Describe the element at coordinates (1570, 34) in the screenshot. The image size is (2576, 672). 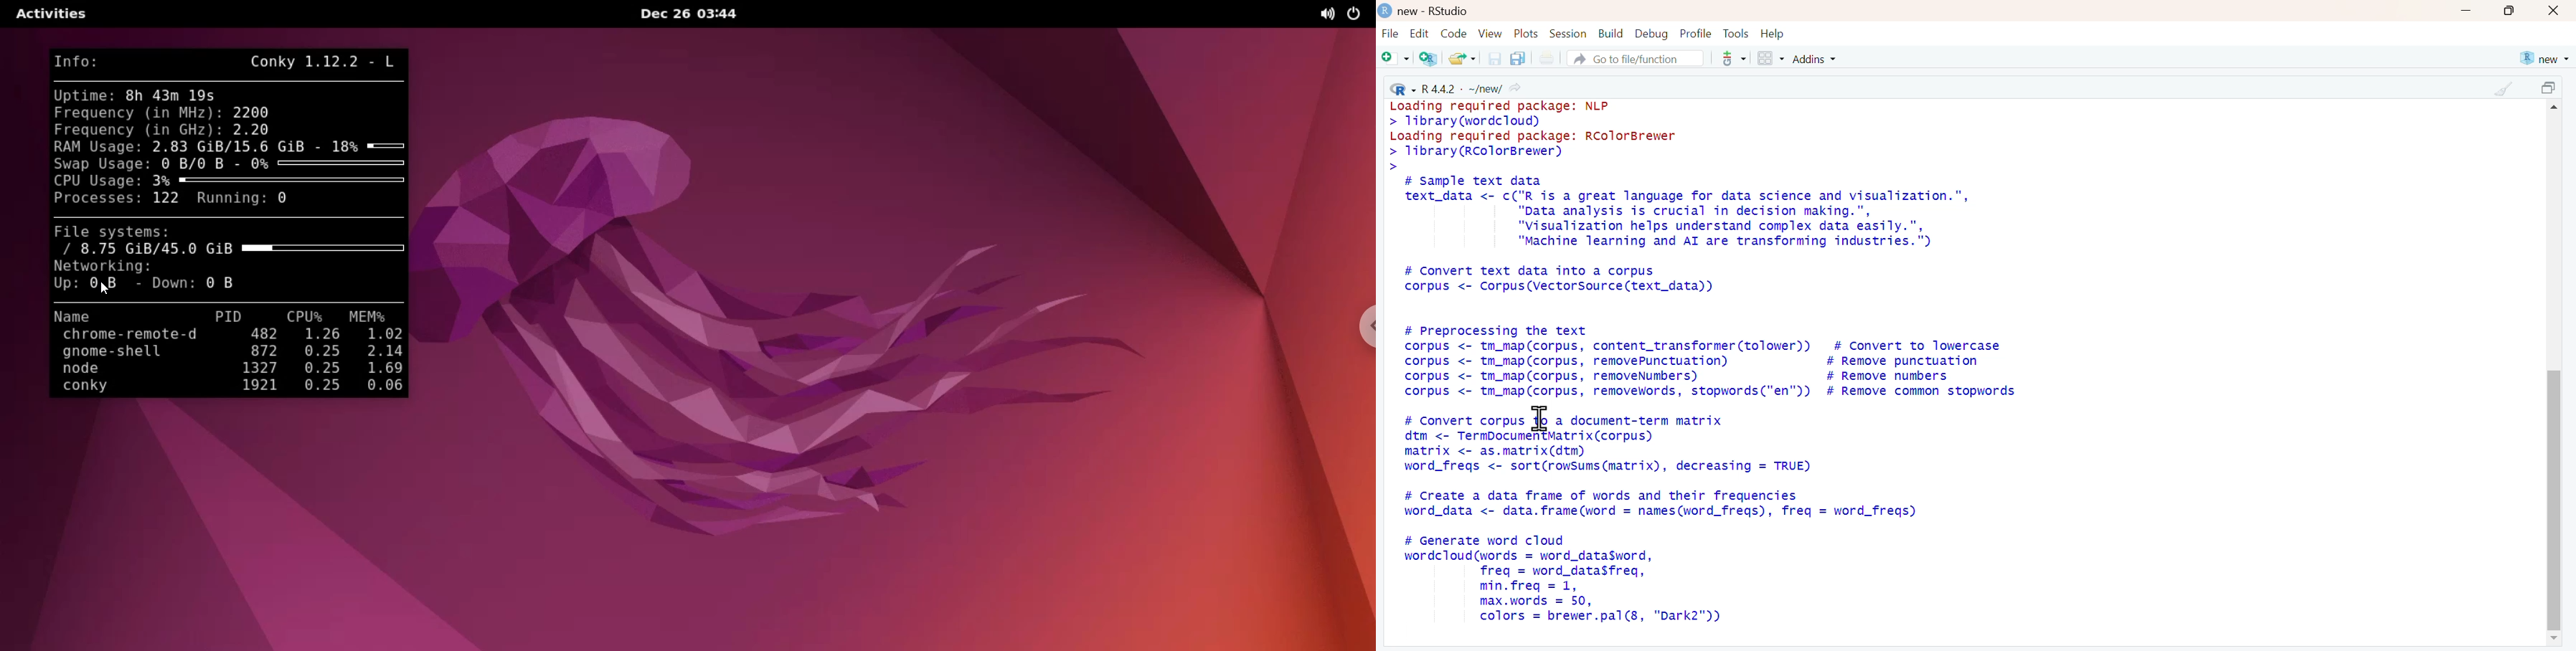
I see `Session` at that location.